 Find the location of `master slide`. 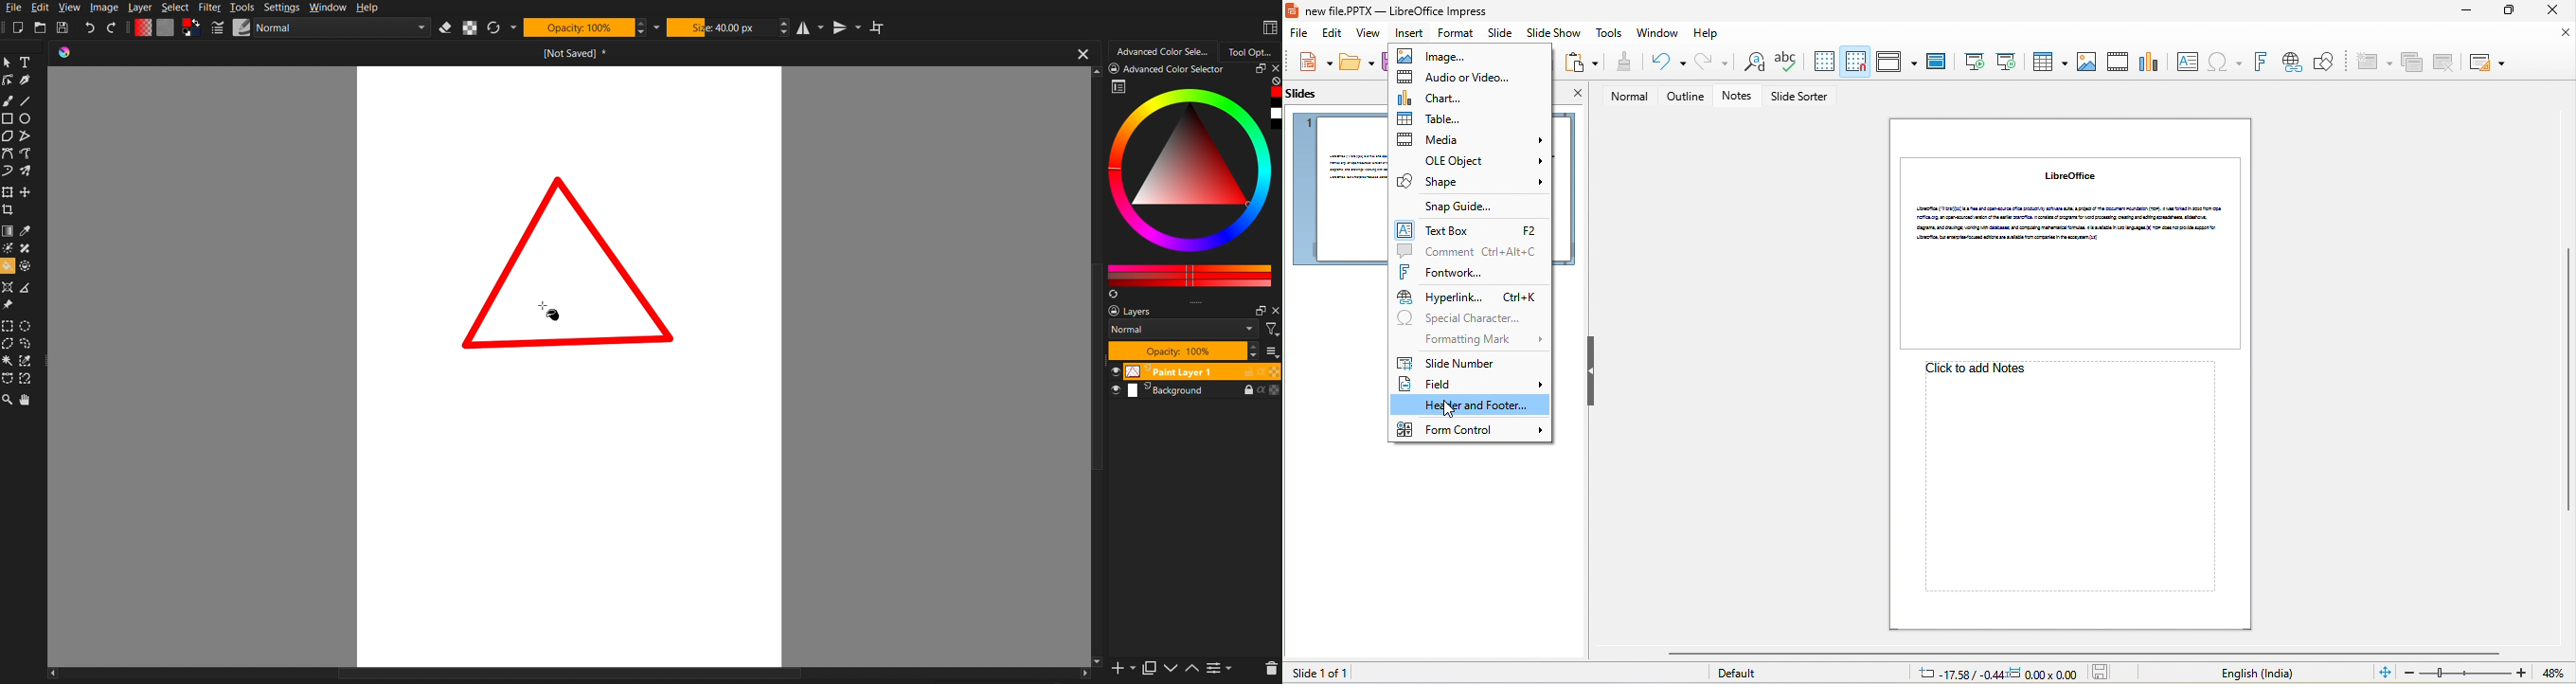

master slide is located at coordinates (1936, 63).